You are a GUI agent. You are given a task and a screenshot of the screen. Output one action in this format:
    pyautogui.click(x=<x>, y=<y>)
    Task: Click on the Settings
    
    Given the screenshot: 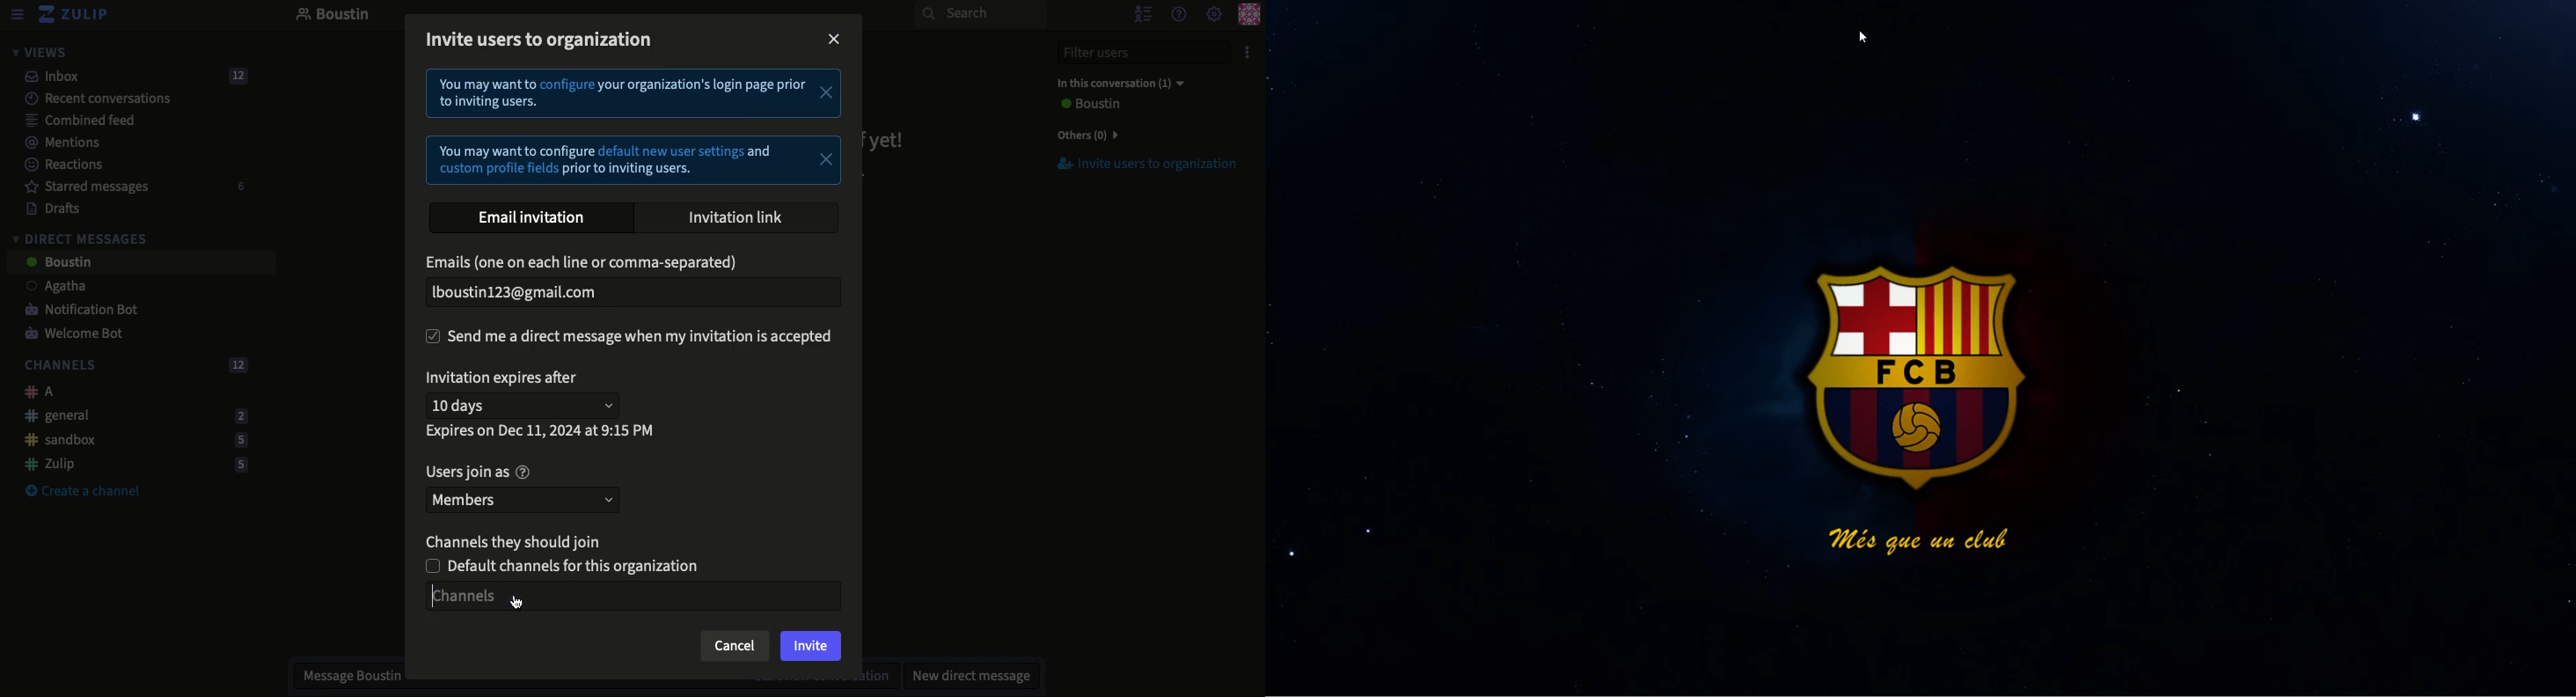 What is the action you would take?
    pyautogui.click(x=1214, y=15)
    